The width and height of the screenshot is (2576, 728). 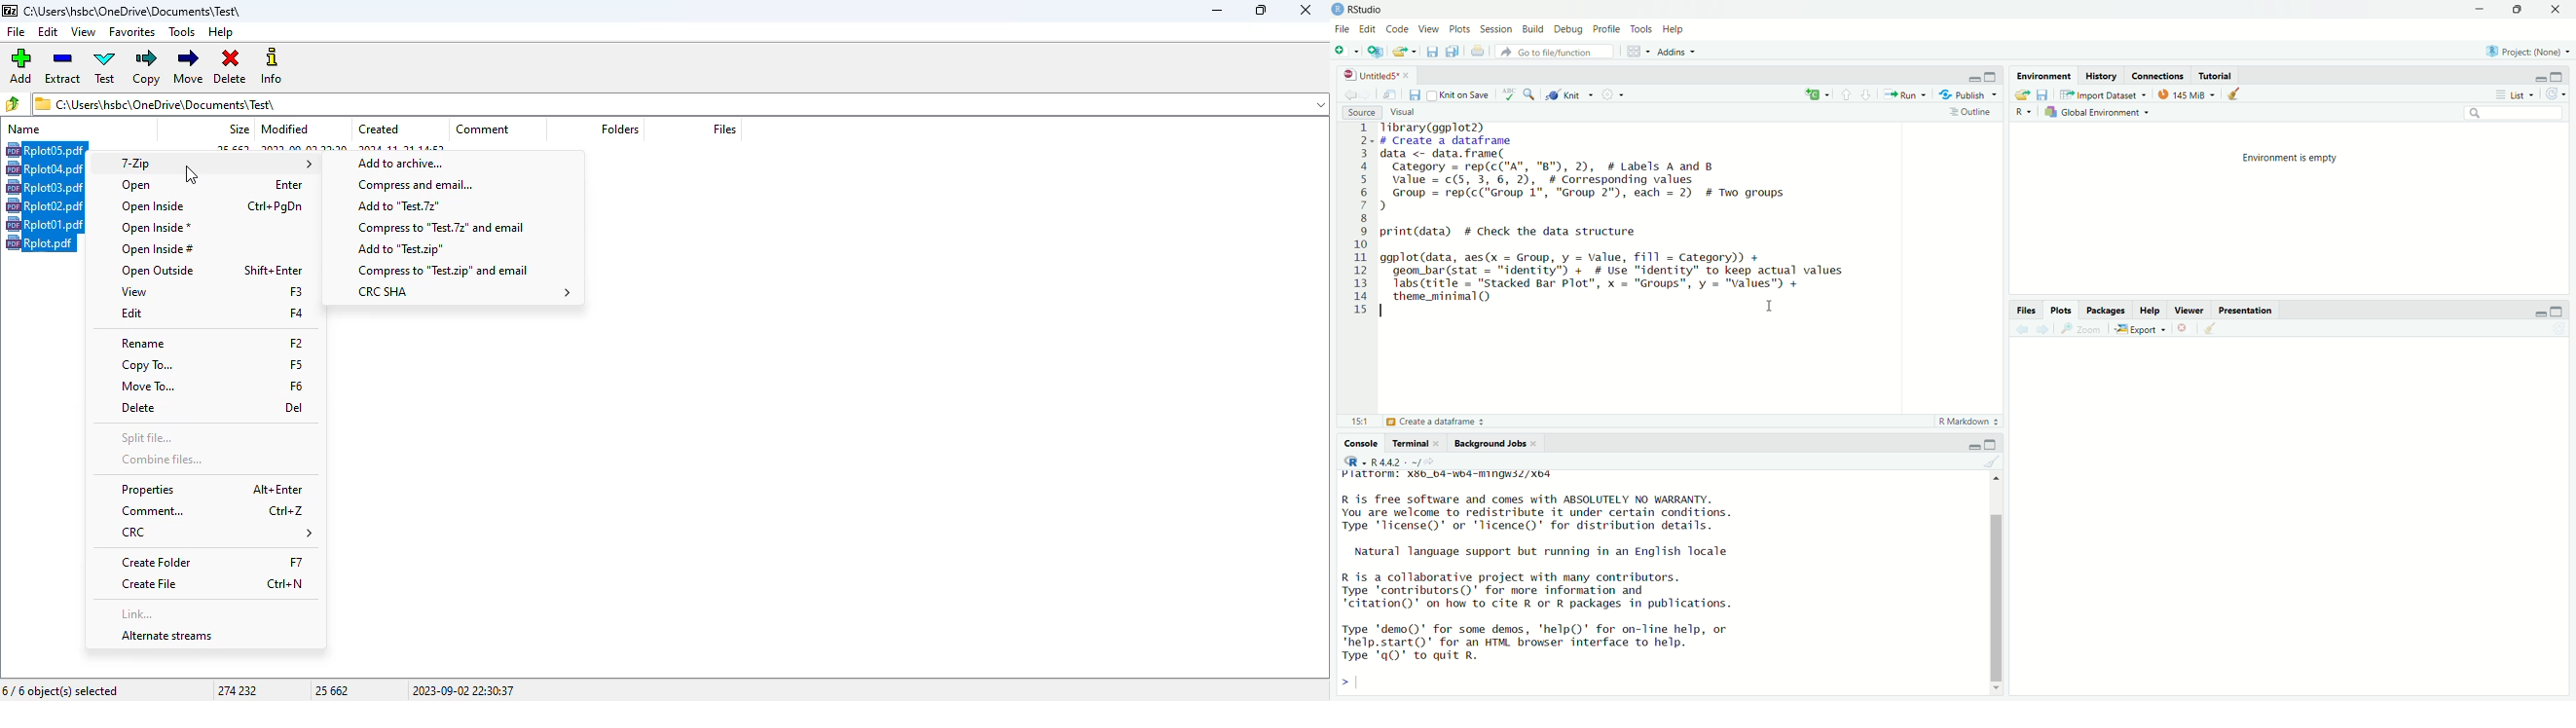 I want to click on Environmental, so click(x=2044, y=75).